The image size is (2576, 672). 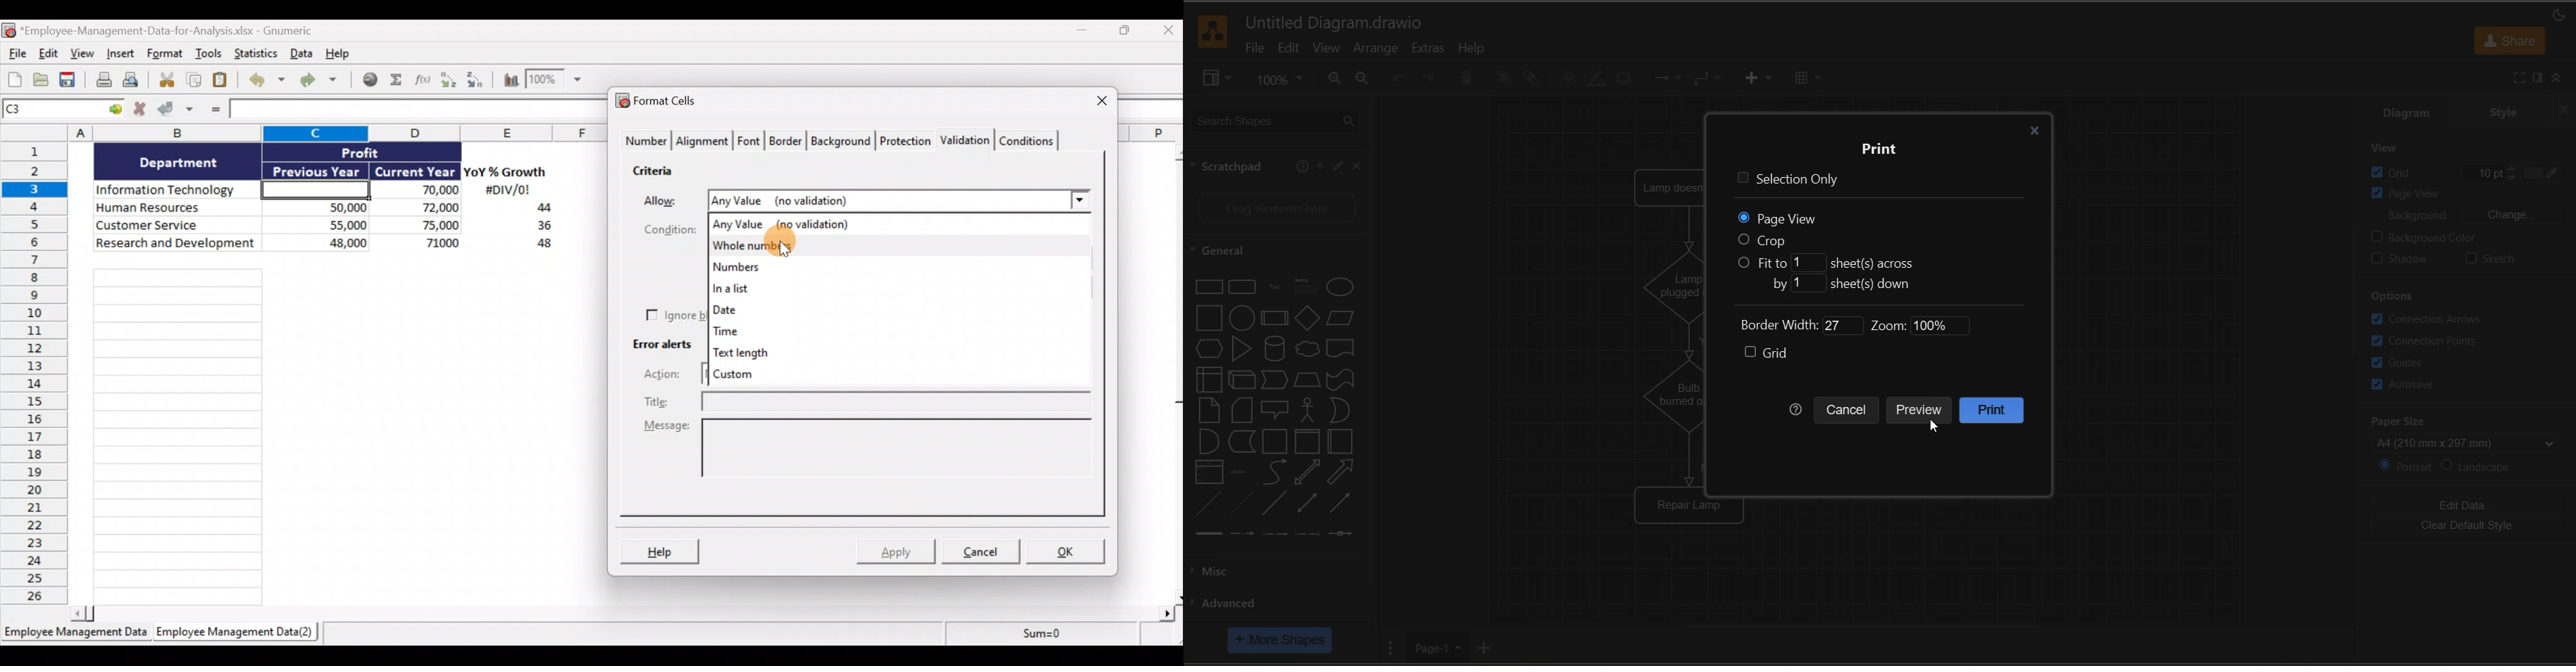 What do you see at coordinates (342, 52) in the screenshot?
I see `Help` at bounding box center [342, 52].